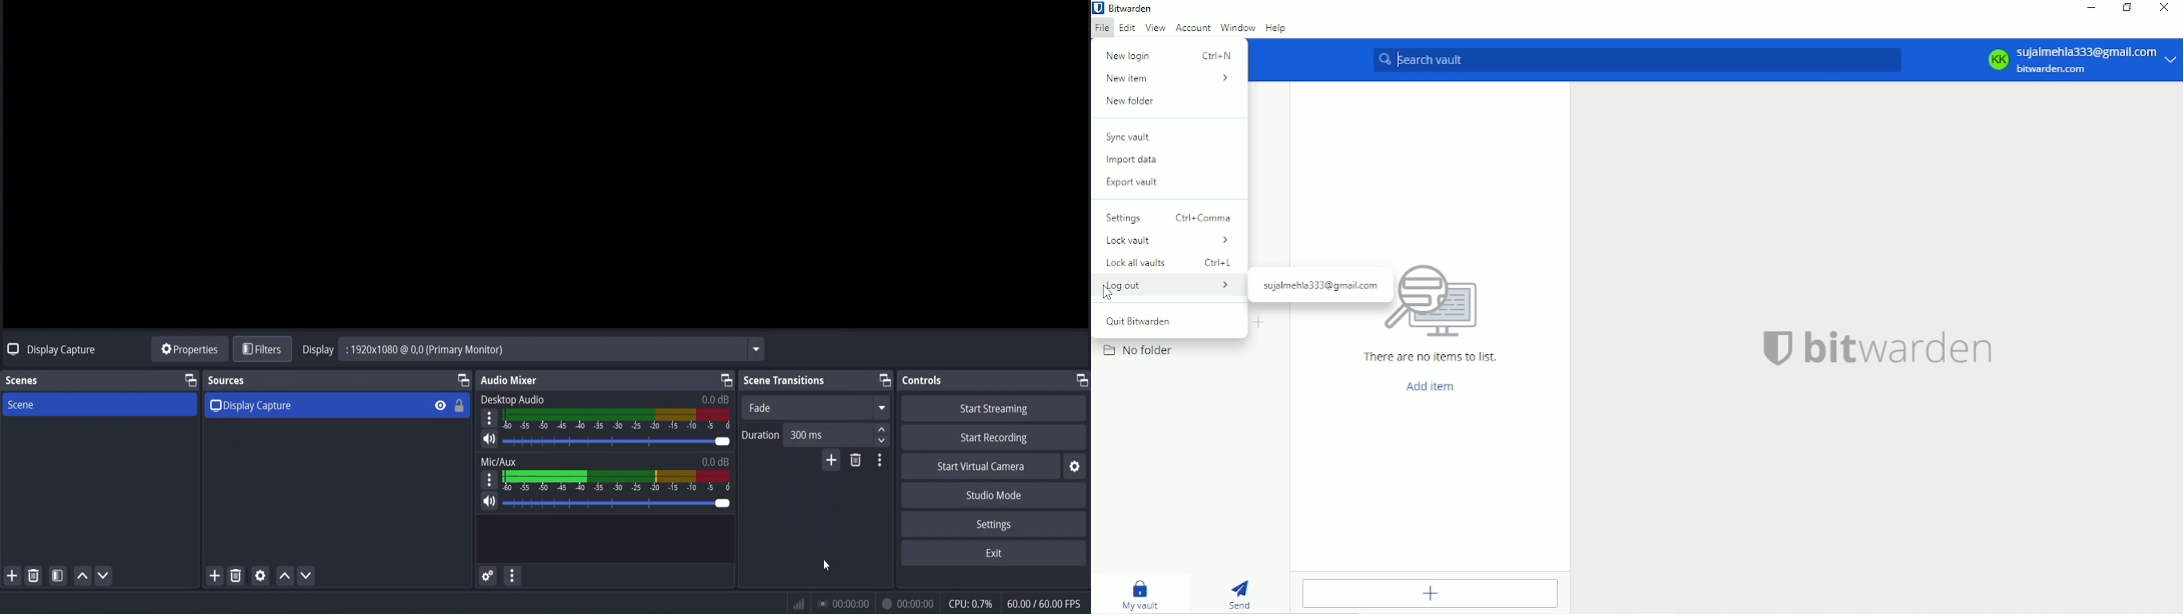 The width and height of the screenshot is (2184, 616). Describe the element at coordinates (488, 416) in the screenshot. I see `settings` at that location.